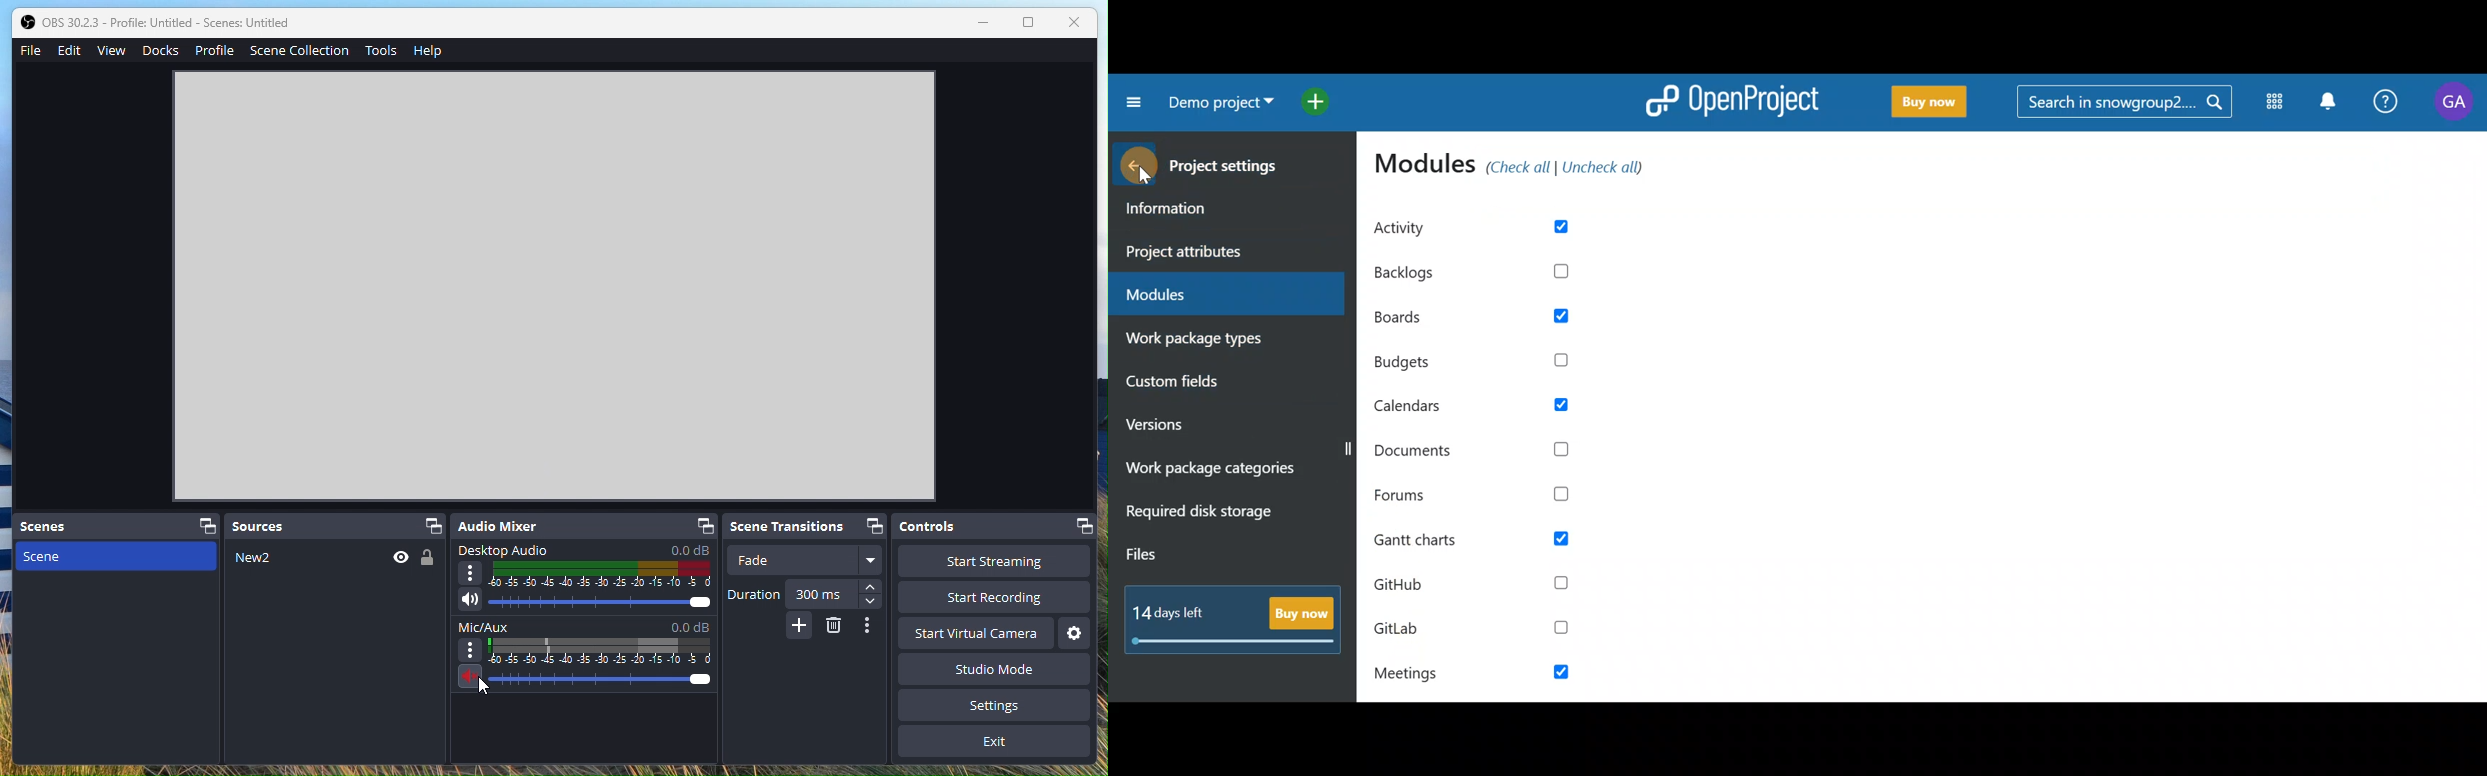 The width and height of the screenshot is (2492, 784). I want to click on Modules, so click(2277, 102).